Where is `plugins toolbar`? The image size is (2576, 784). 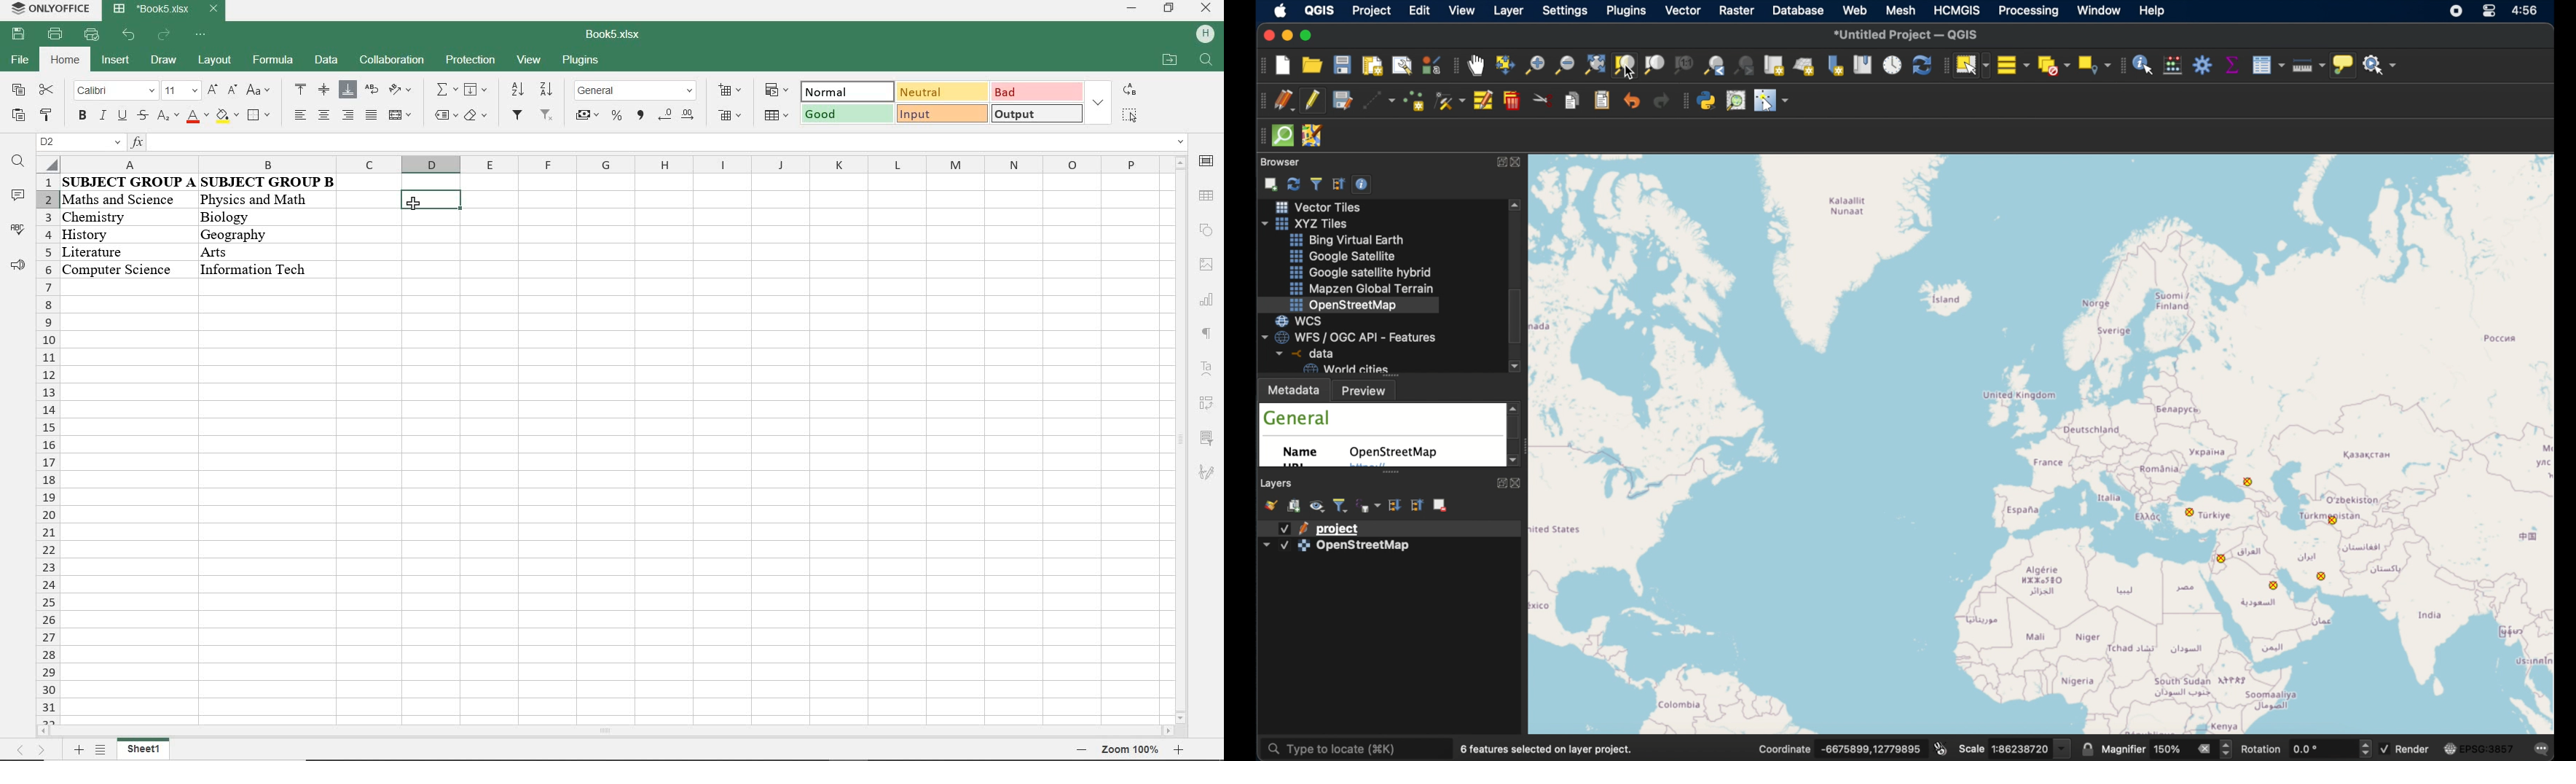 plugins toolbar is located at coordinates (1683, 102).